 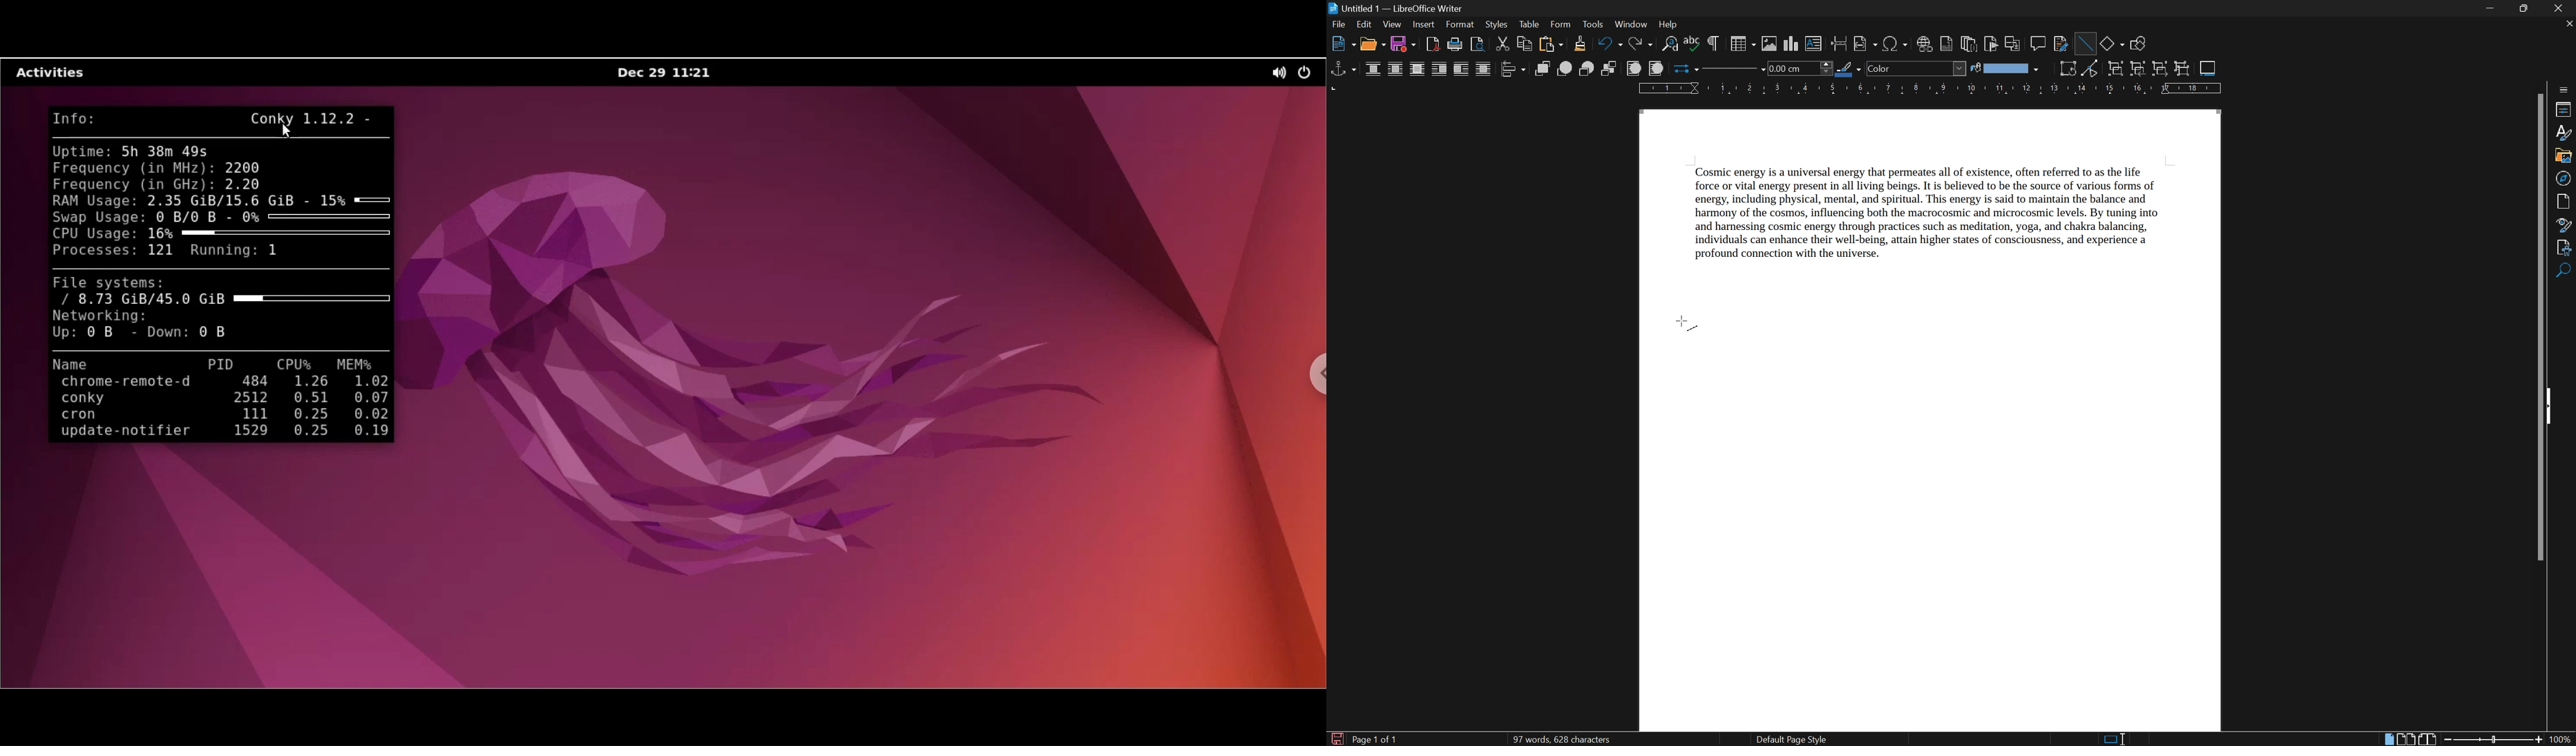 What do you see at coordinates (2563, 157) in the screenshot?
I see `gallery` at bounding box center [2563, 157].